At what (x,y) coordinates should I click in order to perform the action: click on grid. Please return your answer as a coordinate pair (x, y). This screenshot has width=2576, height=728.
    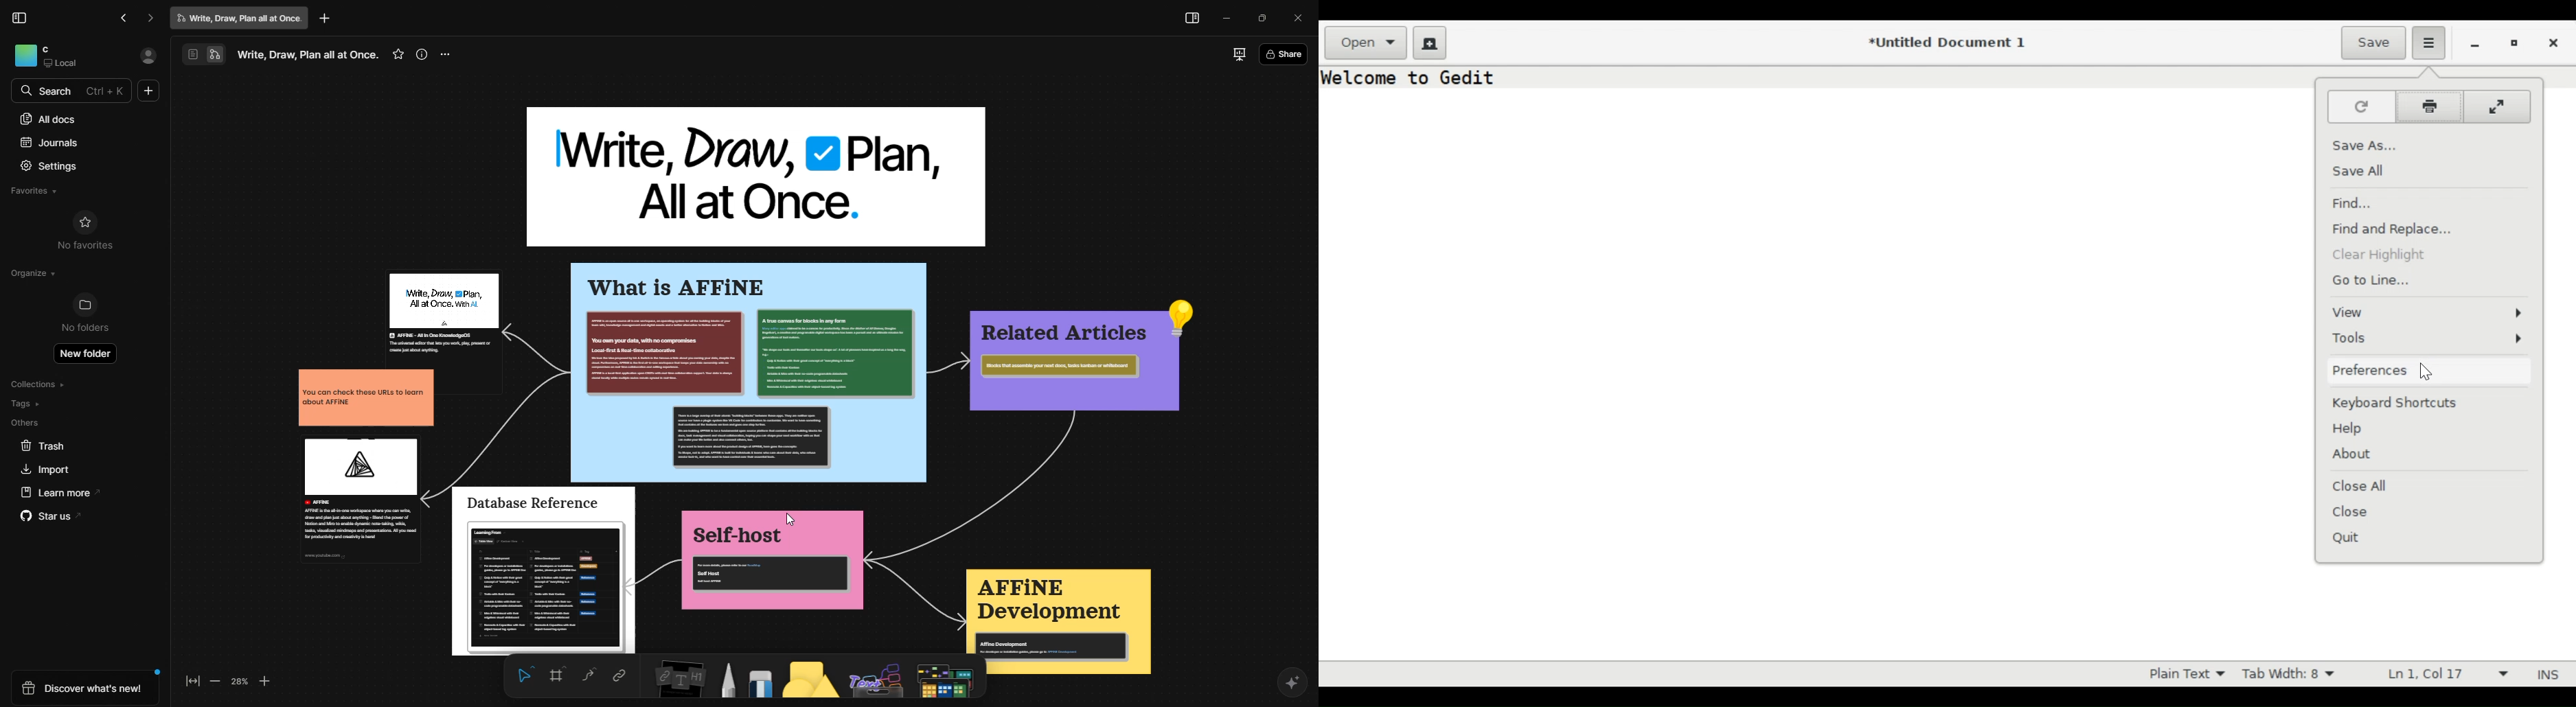
    Looking at the image, I should click on (554, 675).